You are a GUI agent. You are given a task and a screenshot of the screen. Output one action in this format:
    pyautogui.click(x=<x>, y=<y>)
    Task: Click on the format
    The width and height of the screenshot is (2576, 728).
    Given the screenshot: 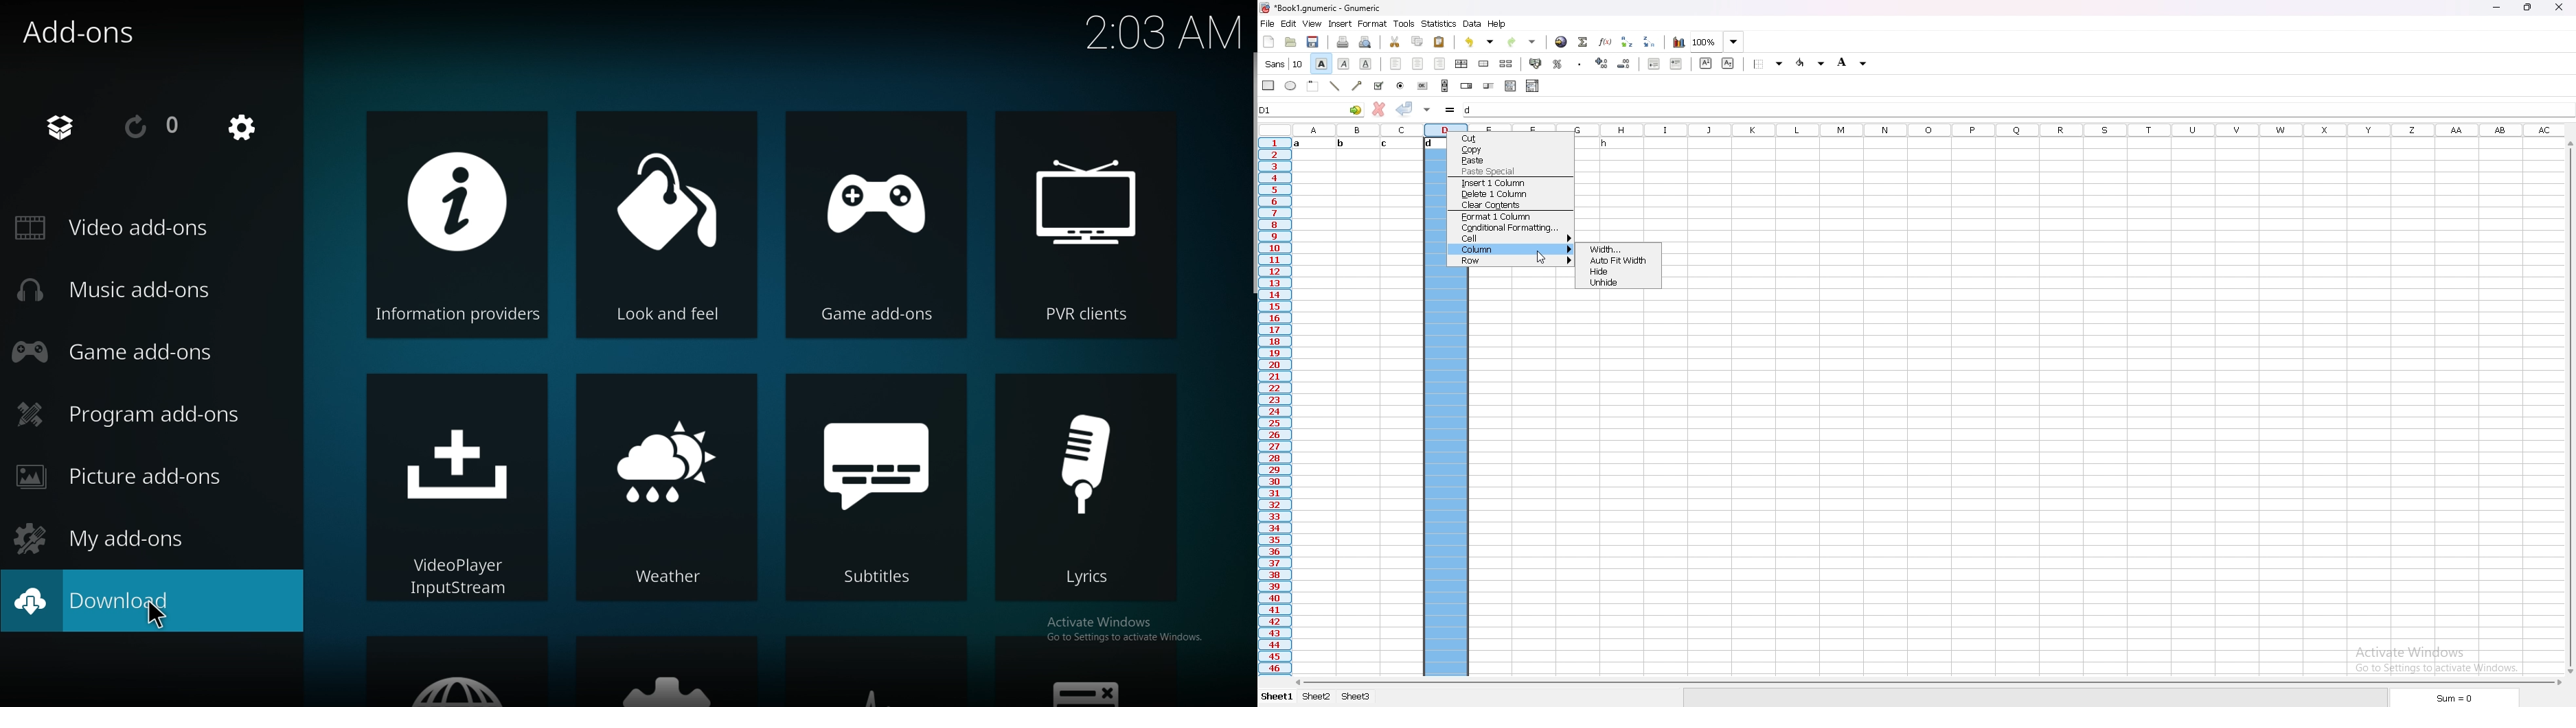 What is the action you would take?
    pyautogui.click(x=1373, y=24)
    